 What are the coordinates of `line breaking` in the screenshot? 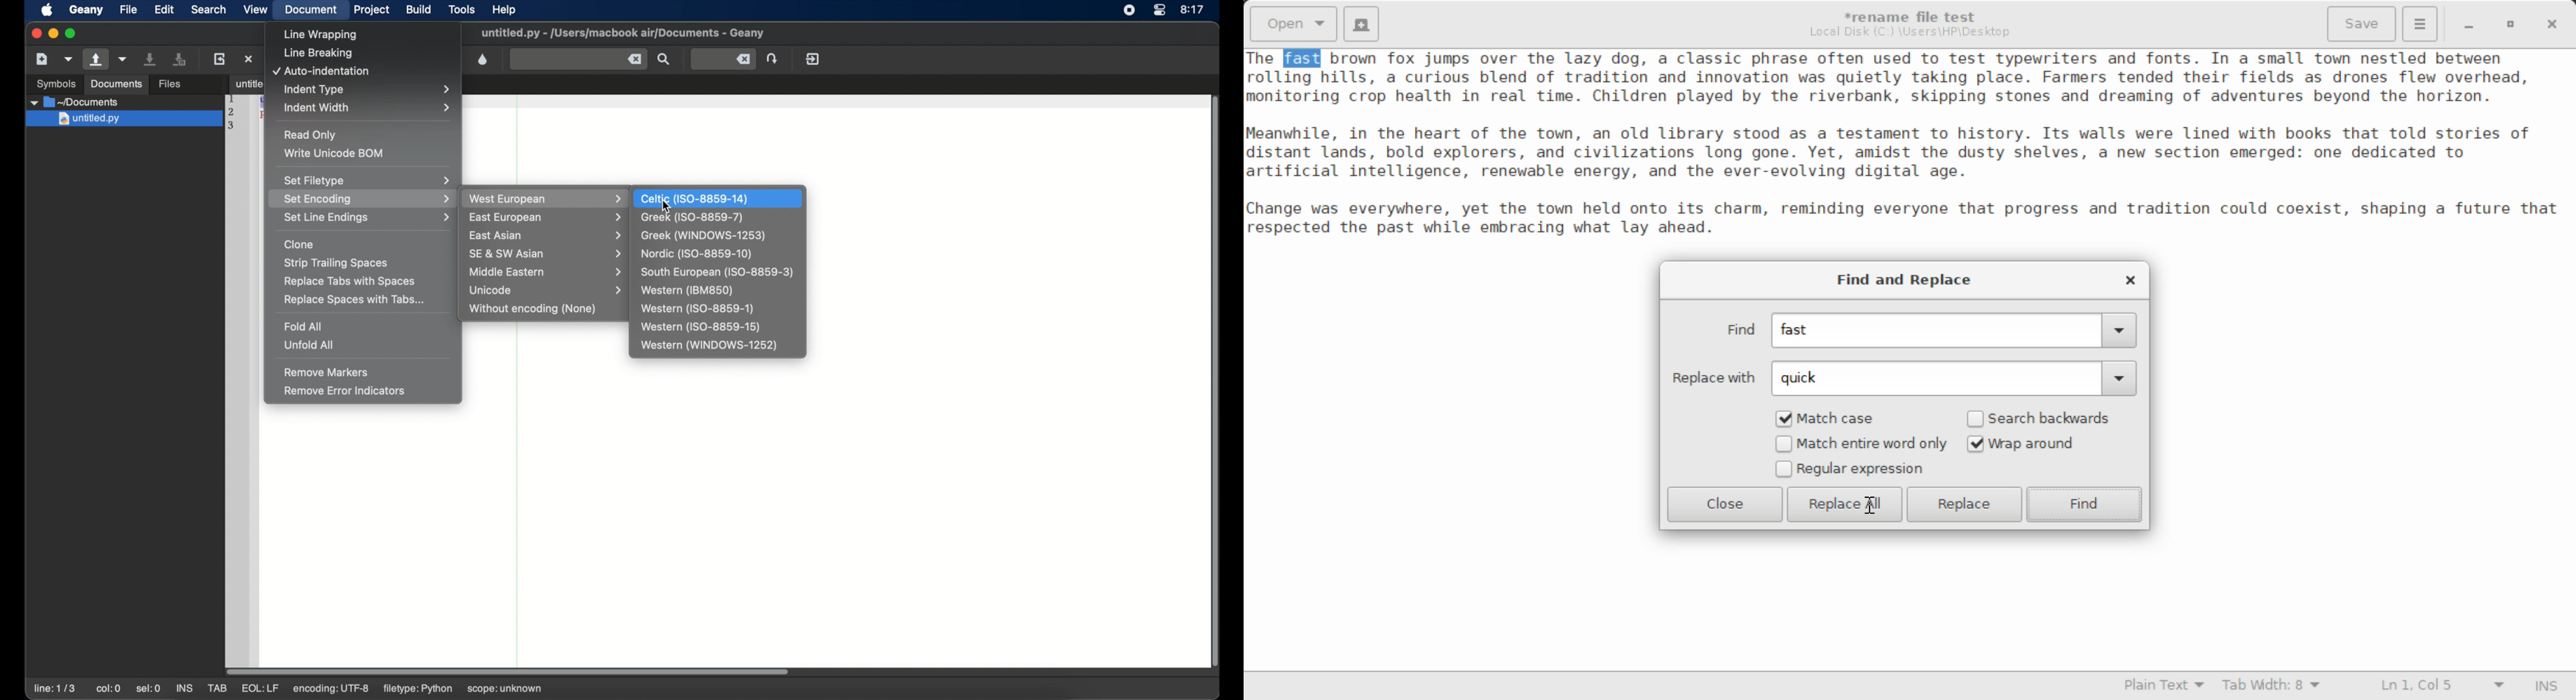 It's located at (318, 54).